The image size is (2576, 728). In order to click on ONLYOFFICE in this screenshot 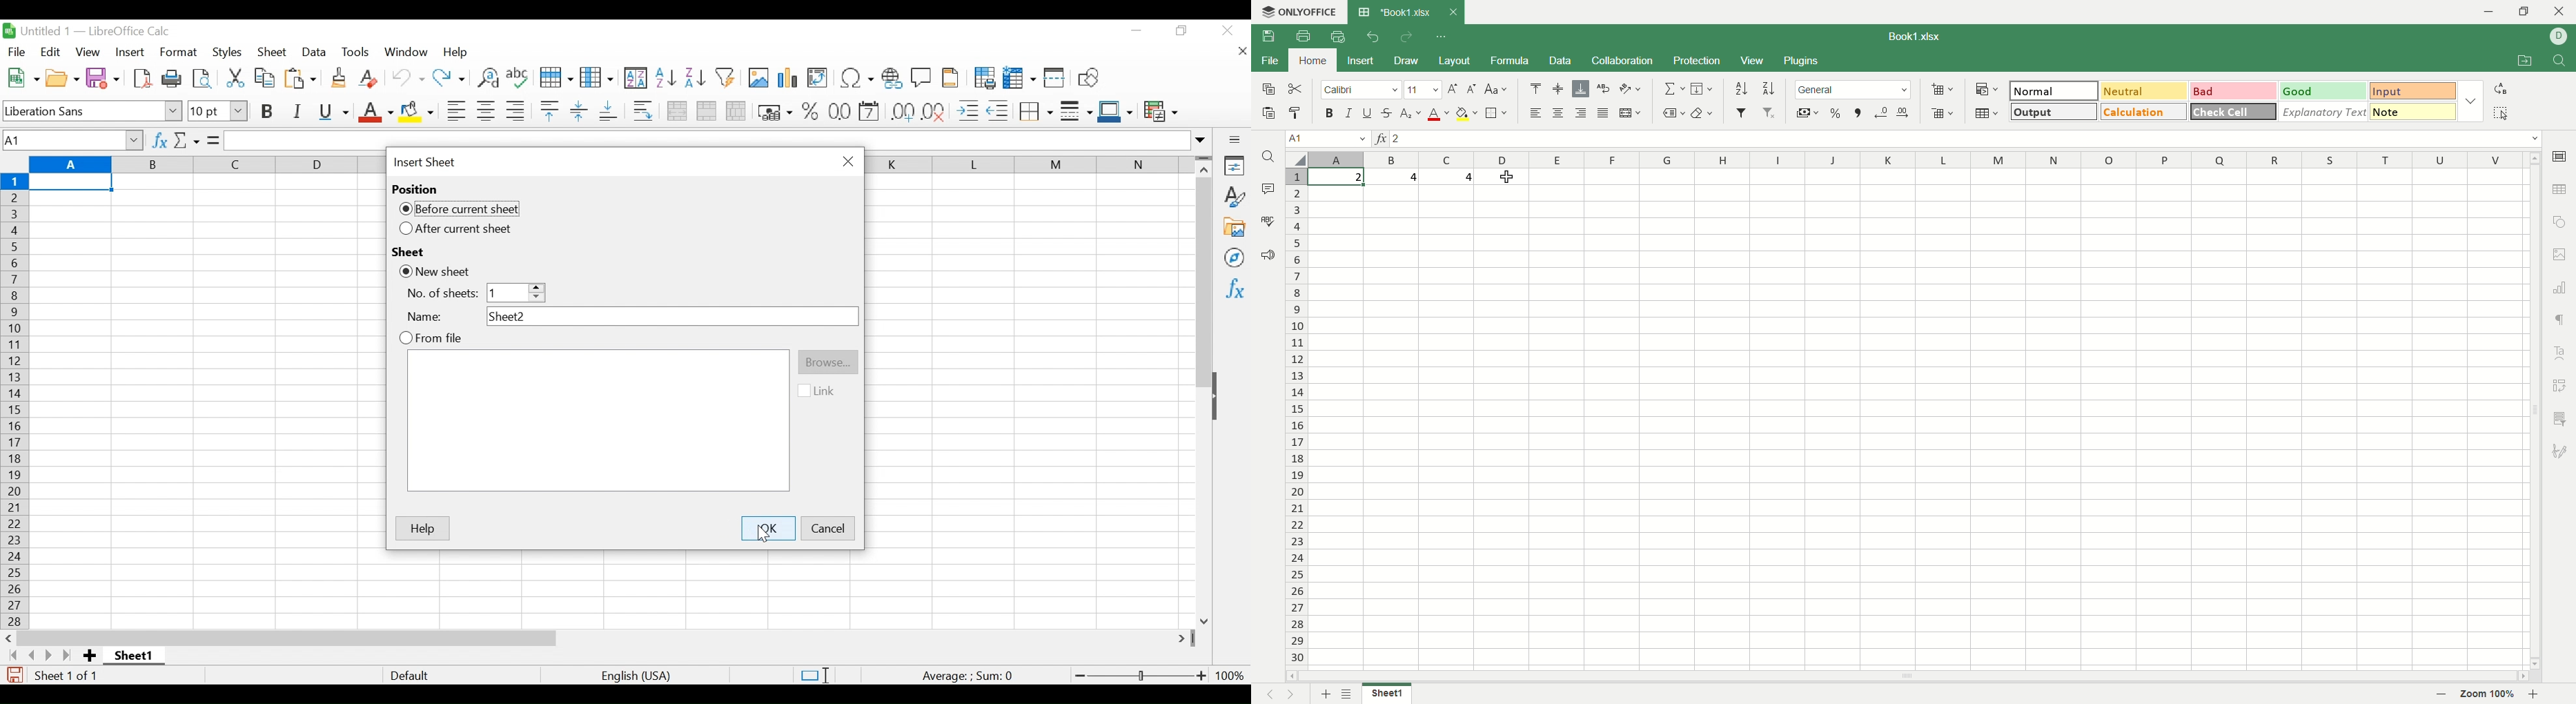, I will do `click(1300, 11)`.